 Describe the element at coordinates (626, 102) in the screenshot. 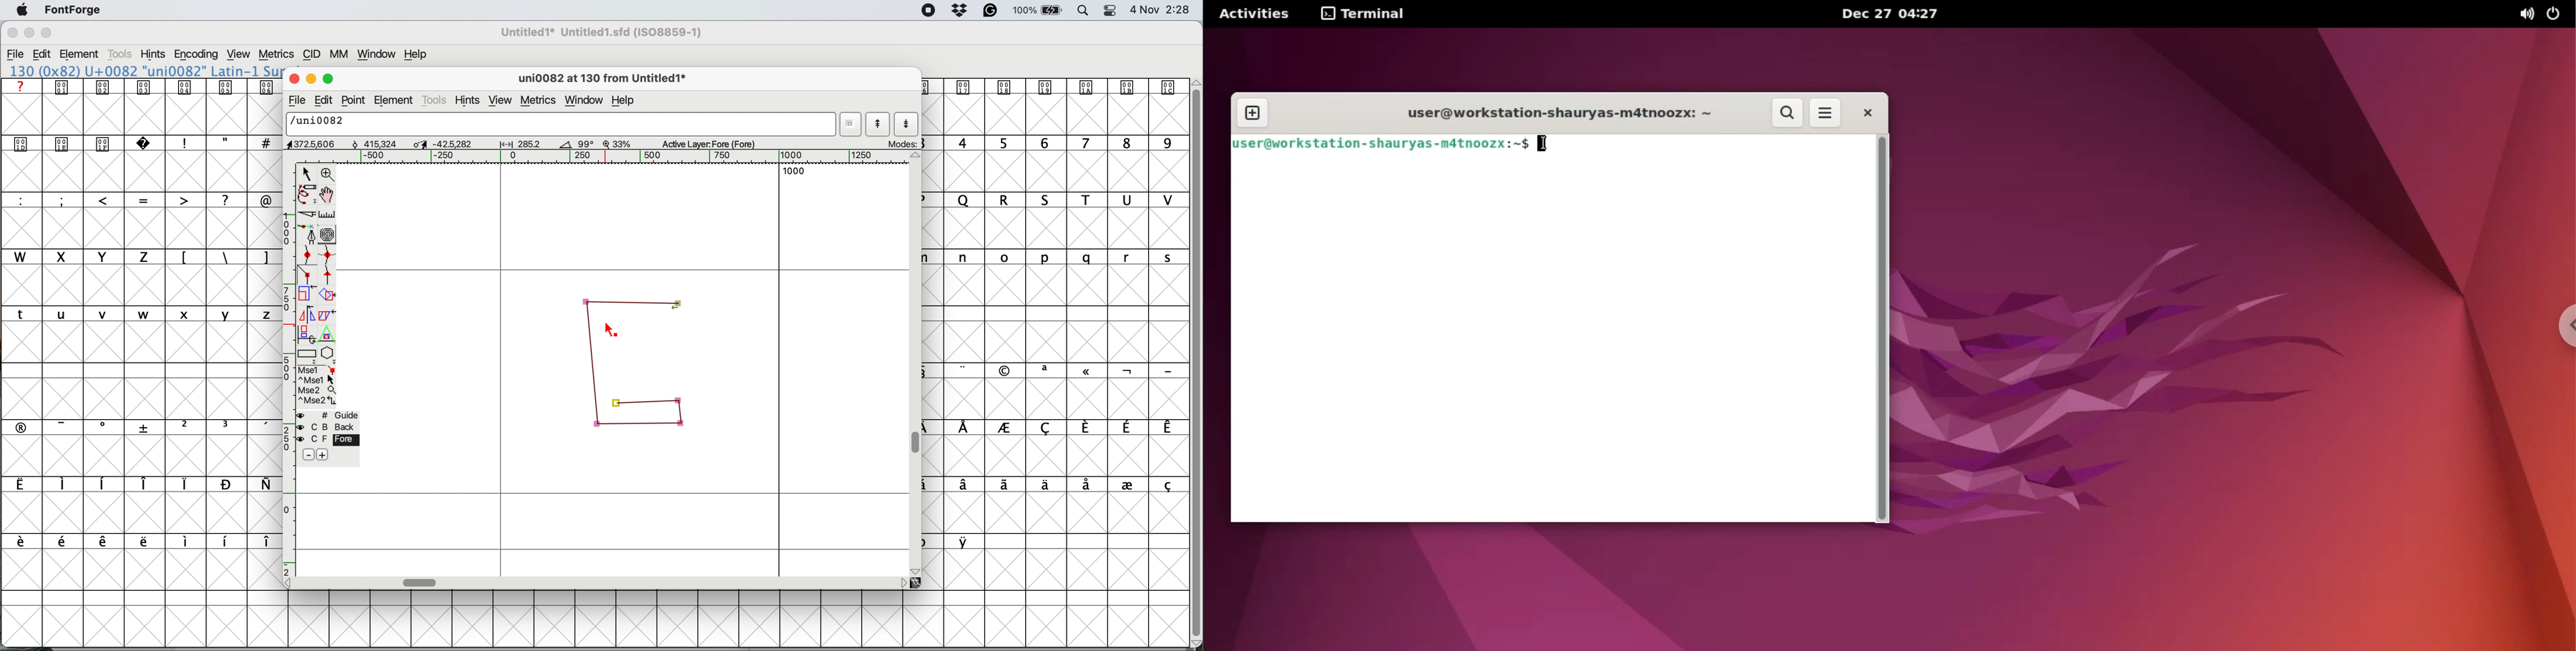

I see `help` at that location.